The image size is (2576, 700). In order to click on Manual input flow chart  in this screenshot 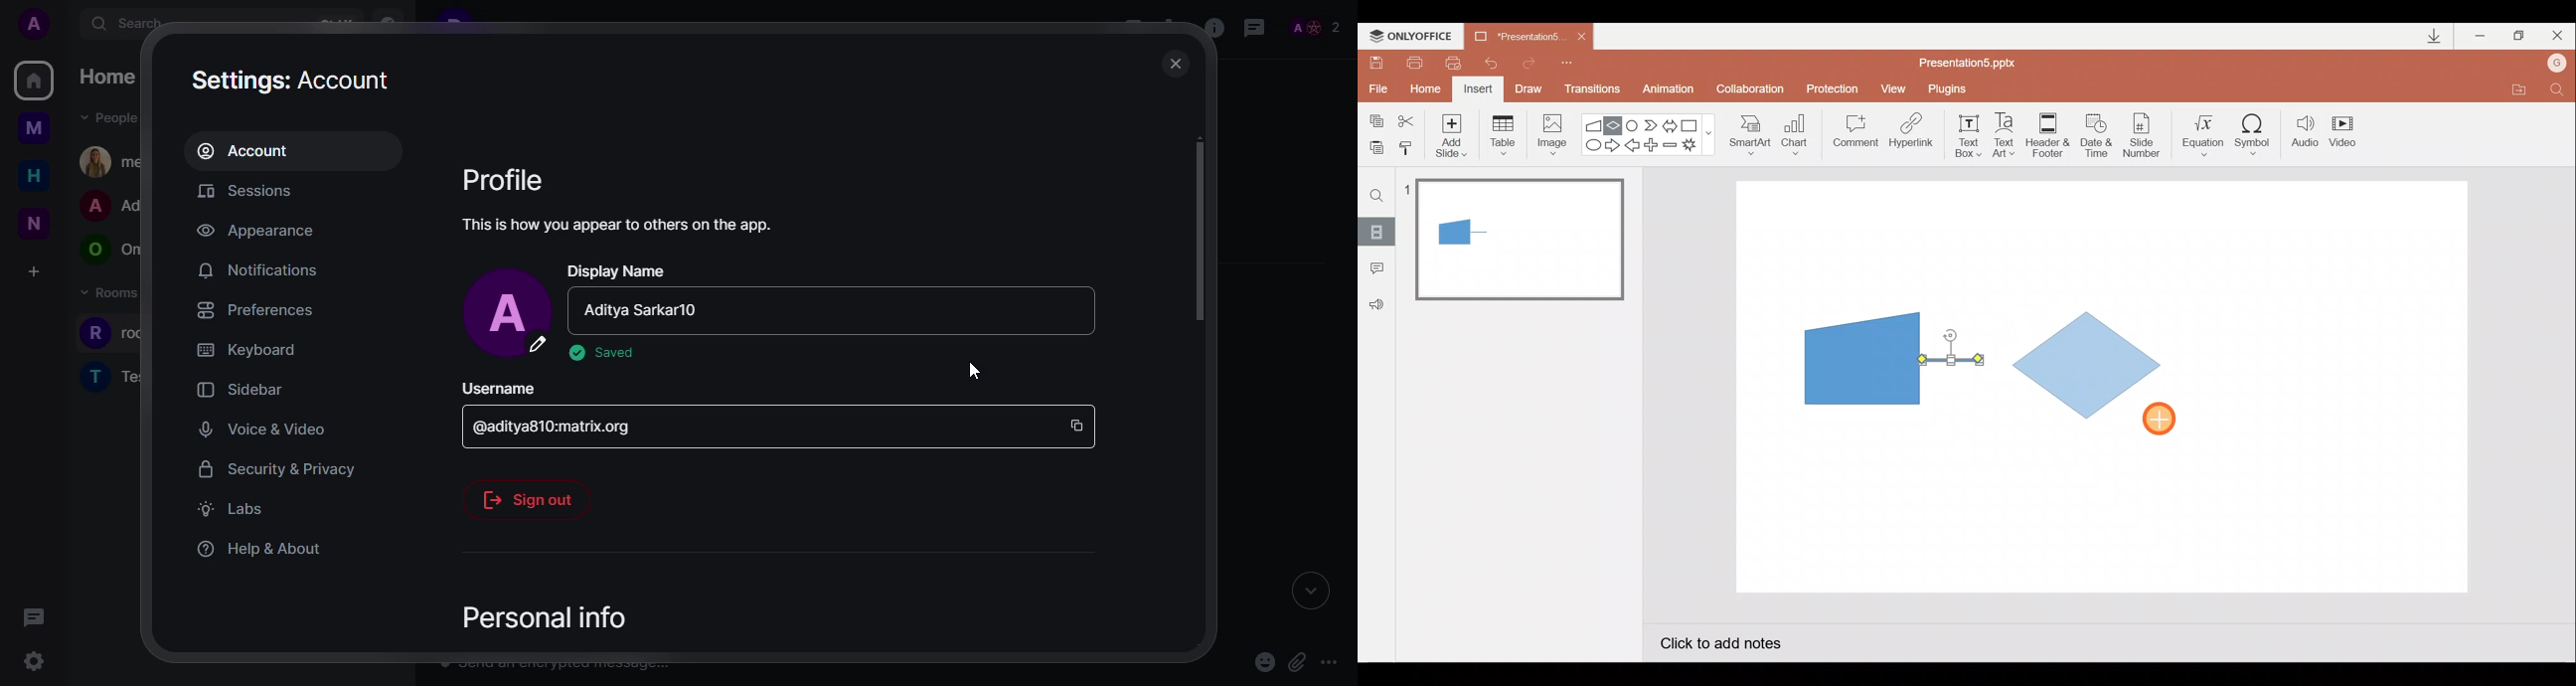, I will do `click(1860, 357)`.